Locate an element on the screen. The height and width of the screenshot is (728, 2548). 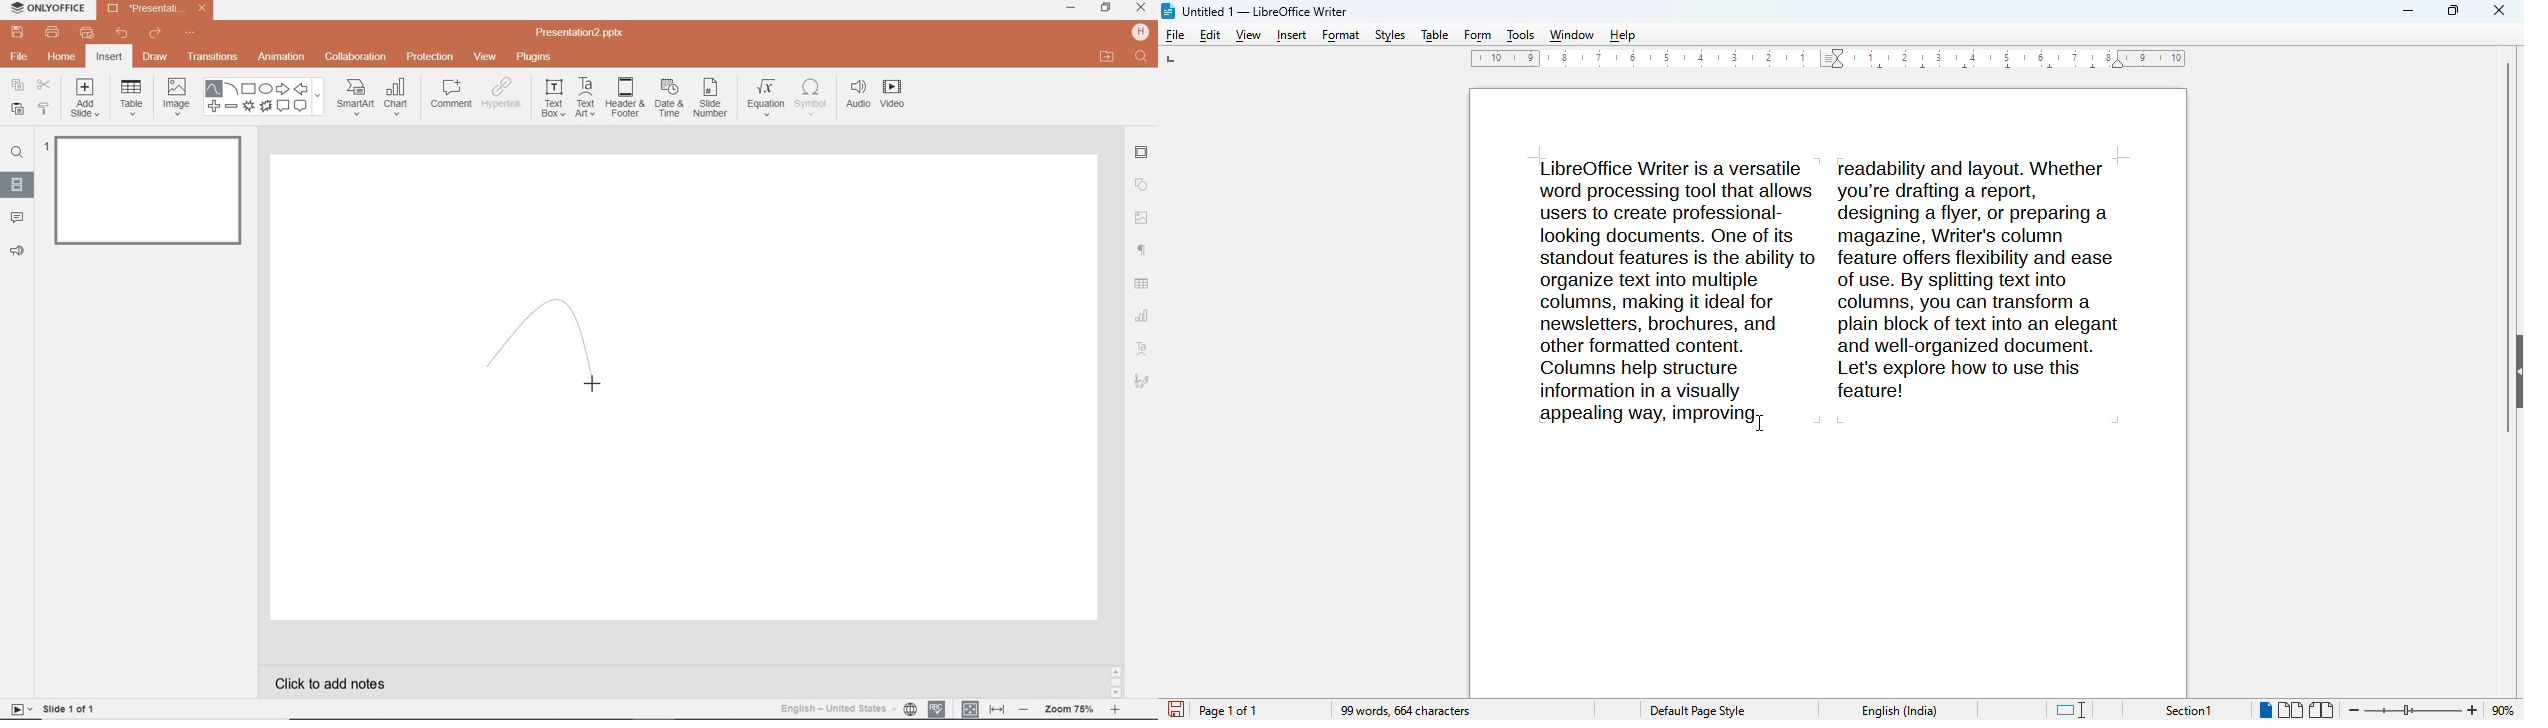
table settings is located at coordinates (1143, 282).